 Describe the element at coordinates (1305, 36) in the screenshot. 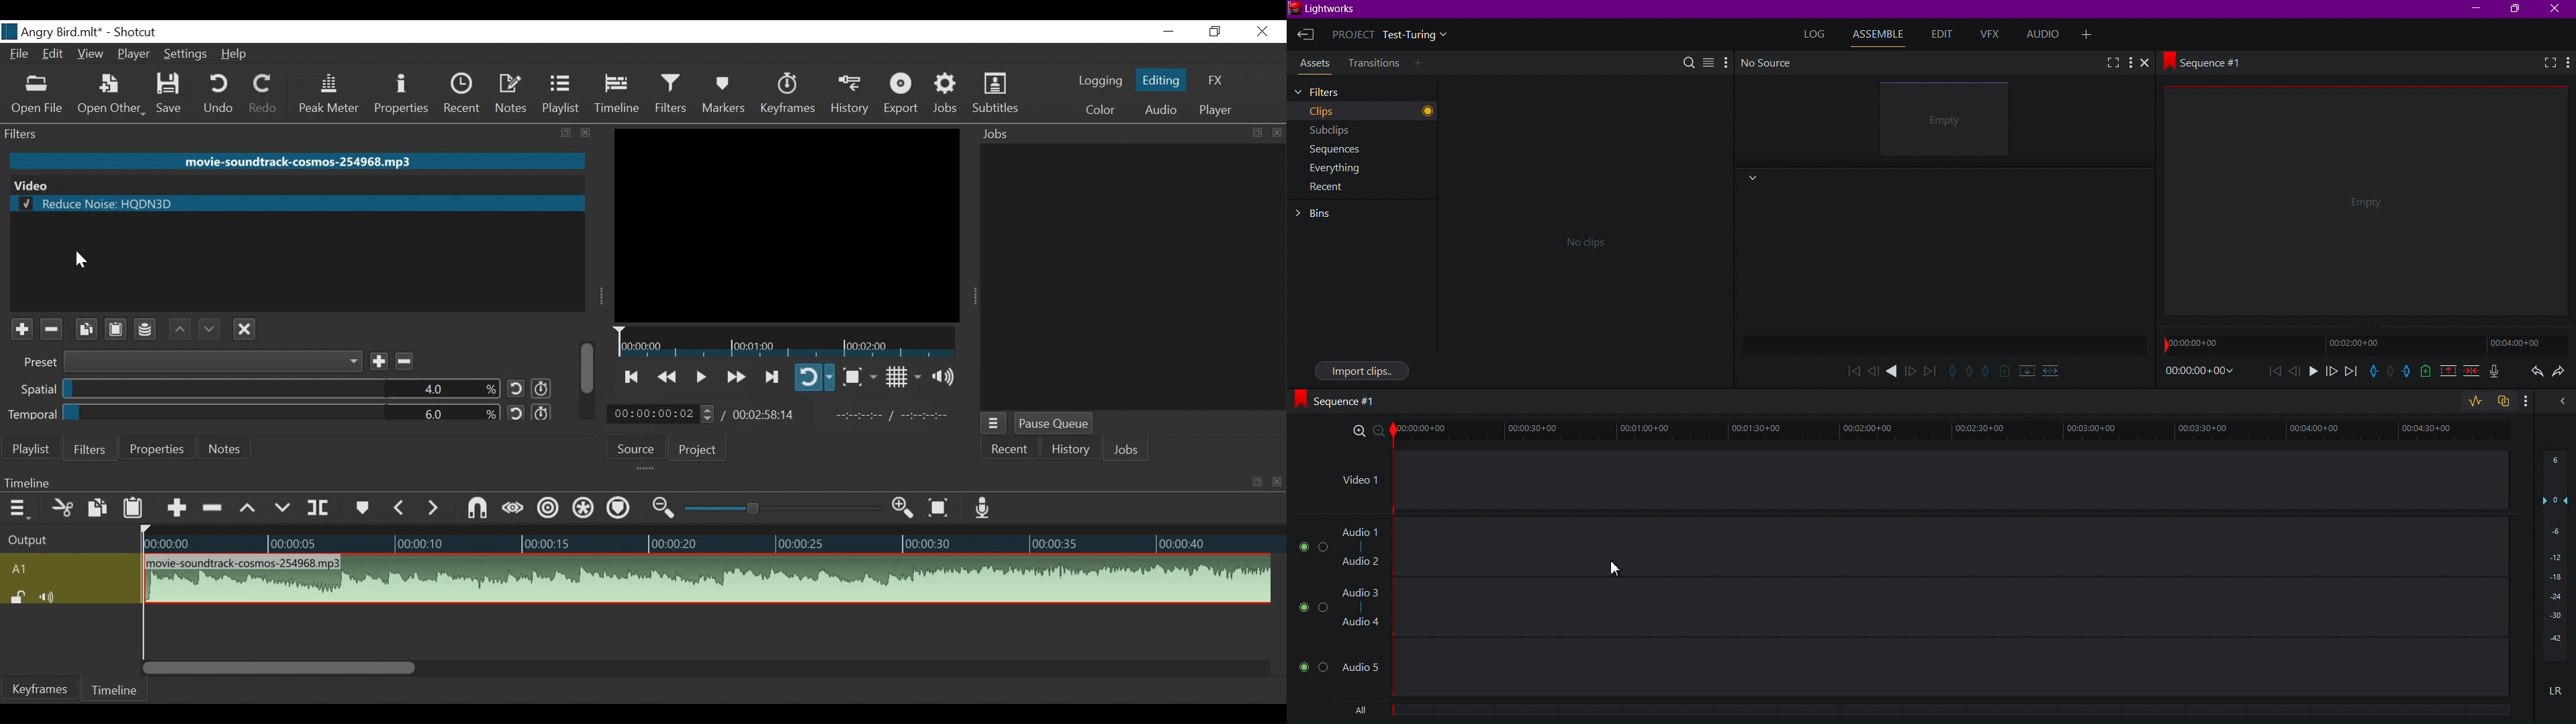

I see `Exit` at that location.